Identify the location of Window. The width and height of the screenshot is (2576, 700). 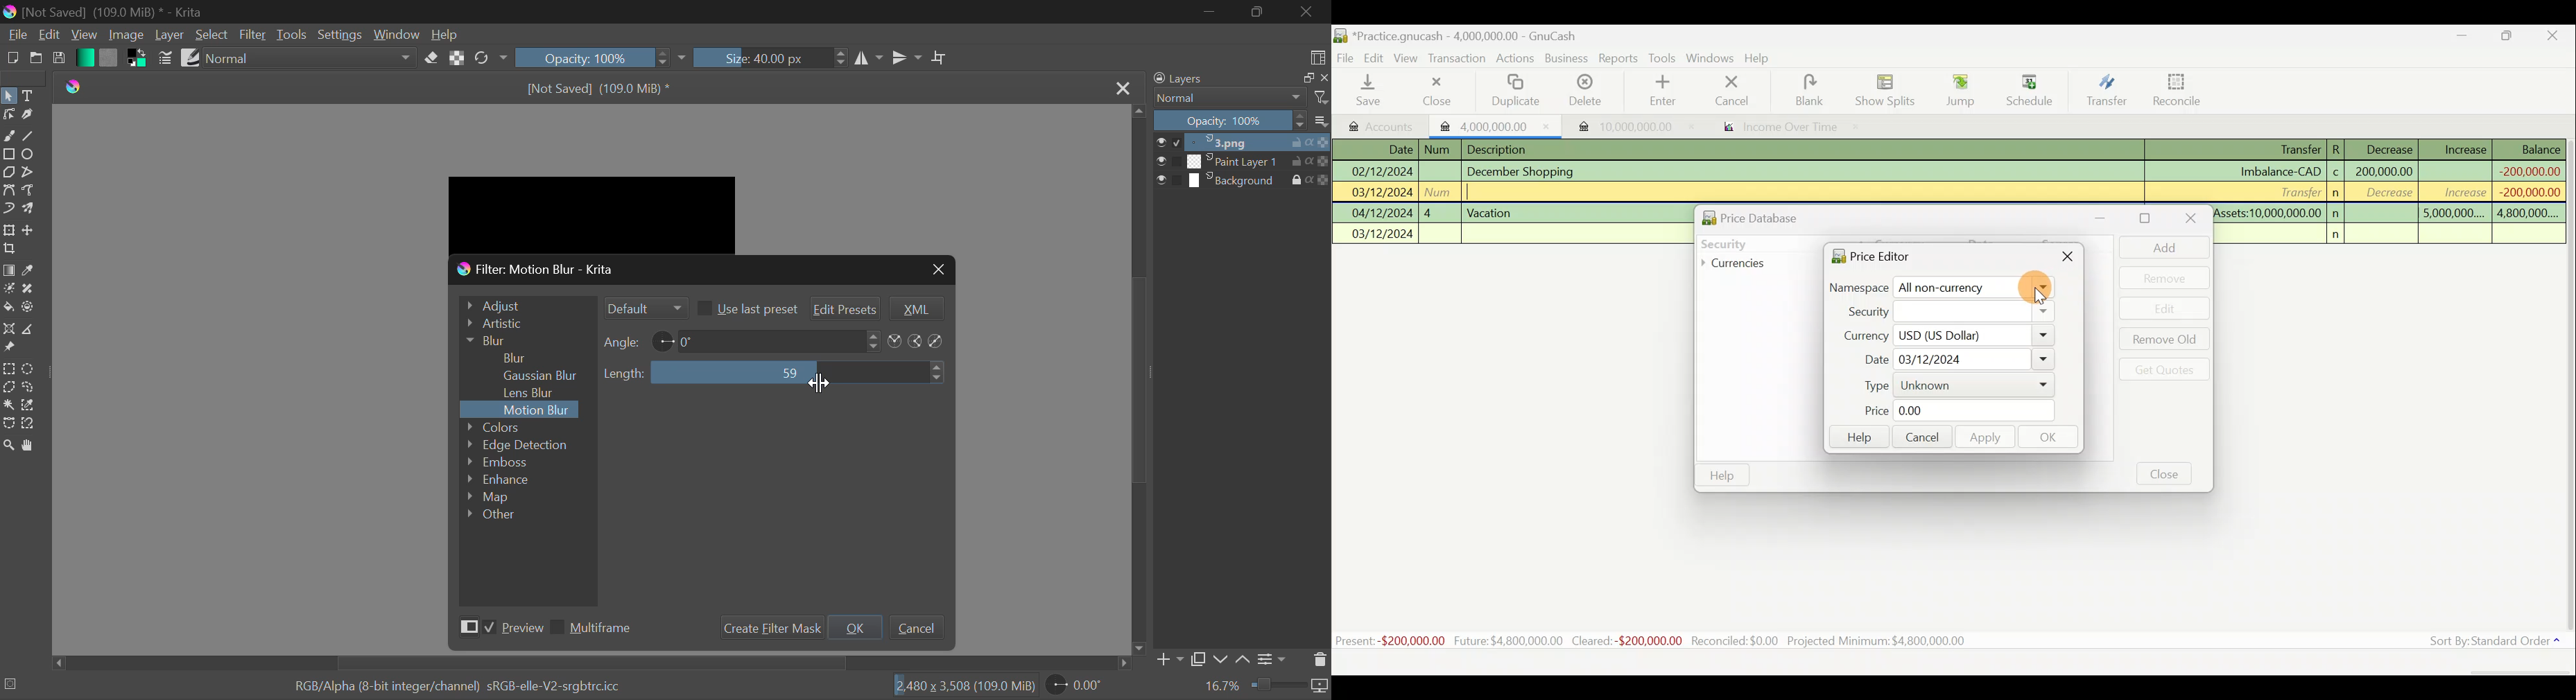
(396, 34).